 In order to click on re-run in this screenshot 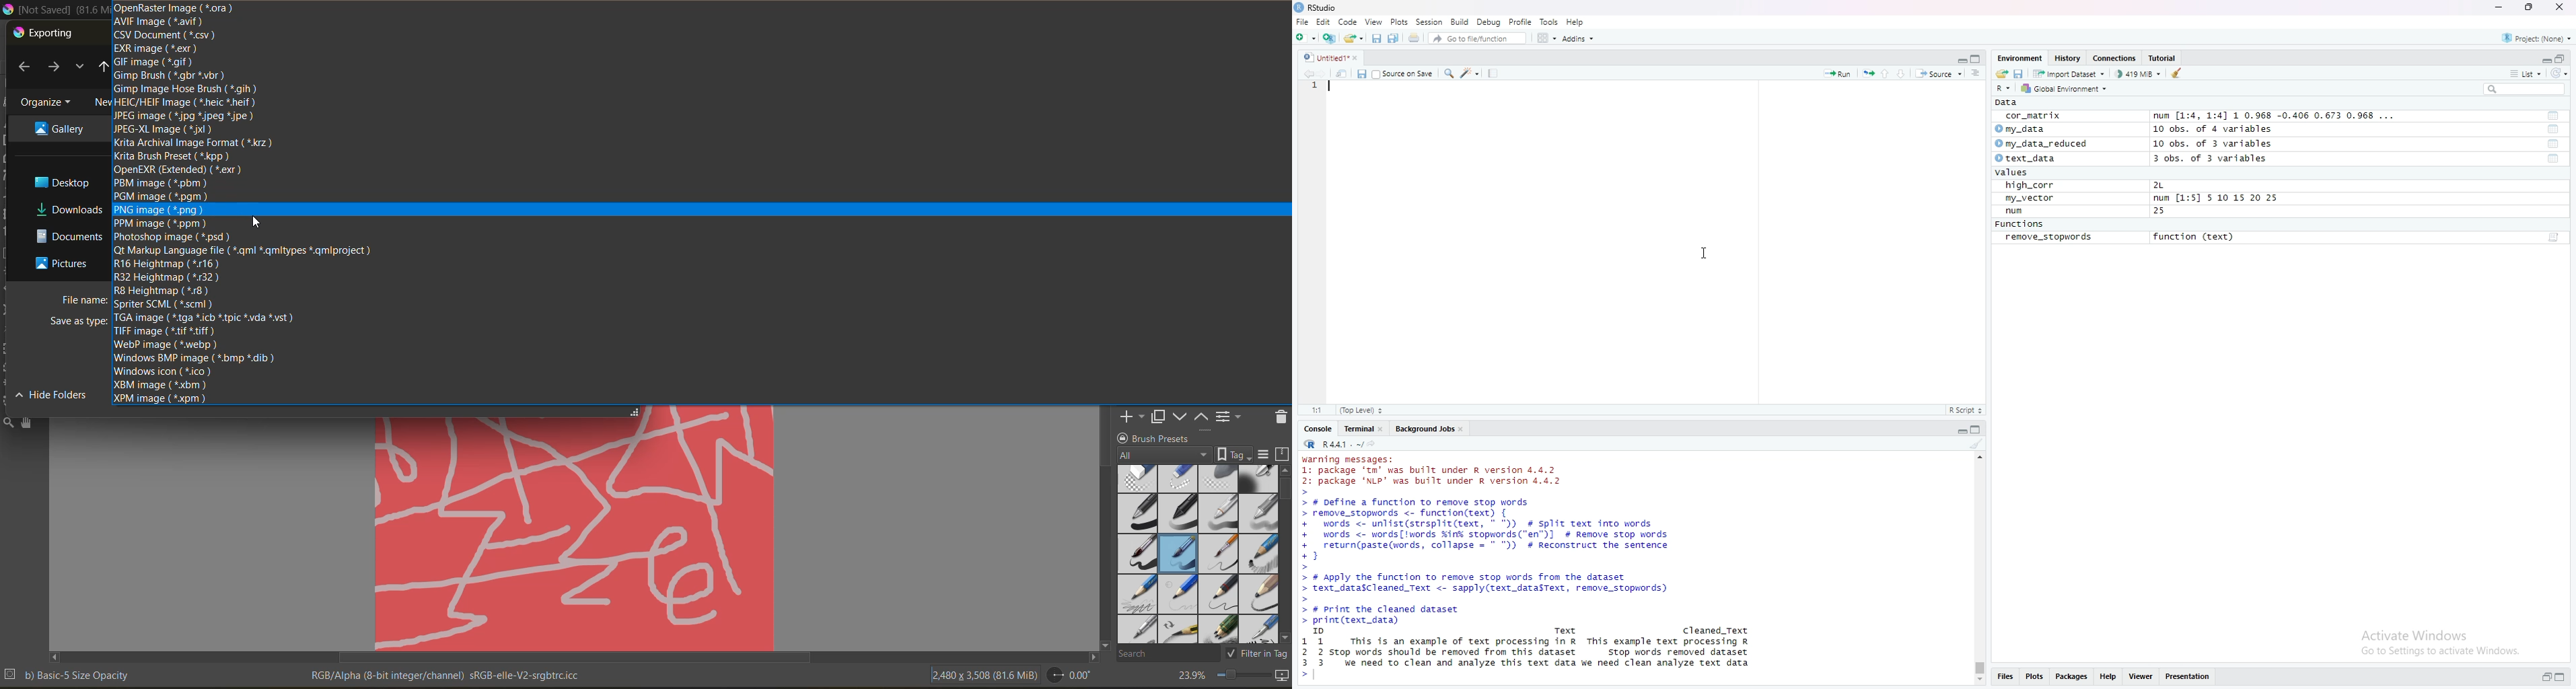, I will do `click(1867, 74)`.